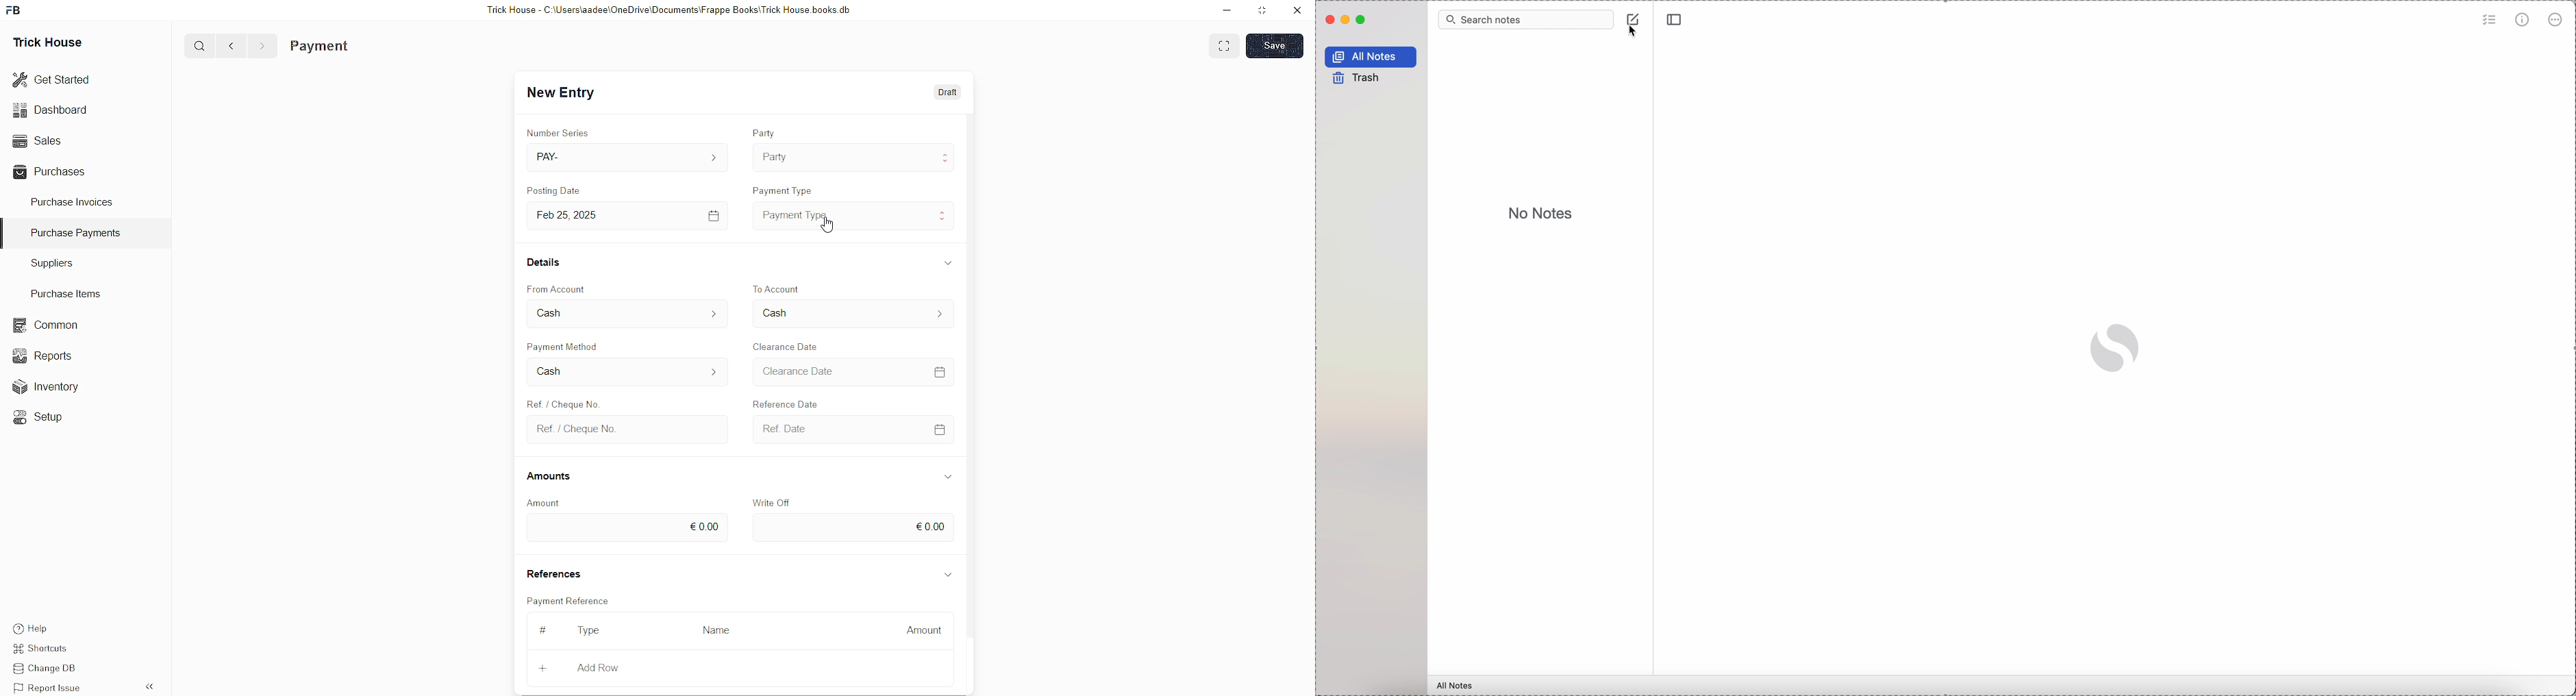 The image size is (2576, 700). Describe the element at coordinates (43, 41) in the screenshot. I see `Trick House` at that location.